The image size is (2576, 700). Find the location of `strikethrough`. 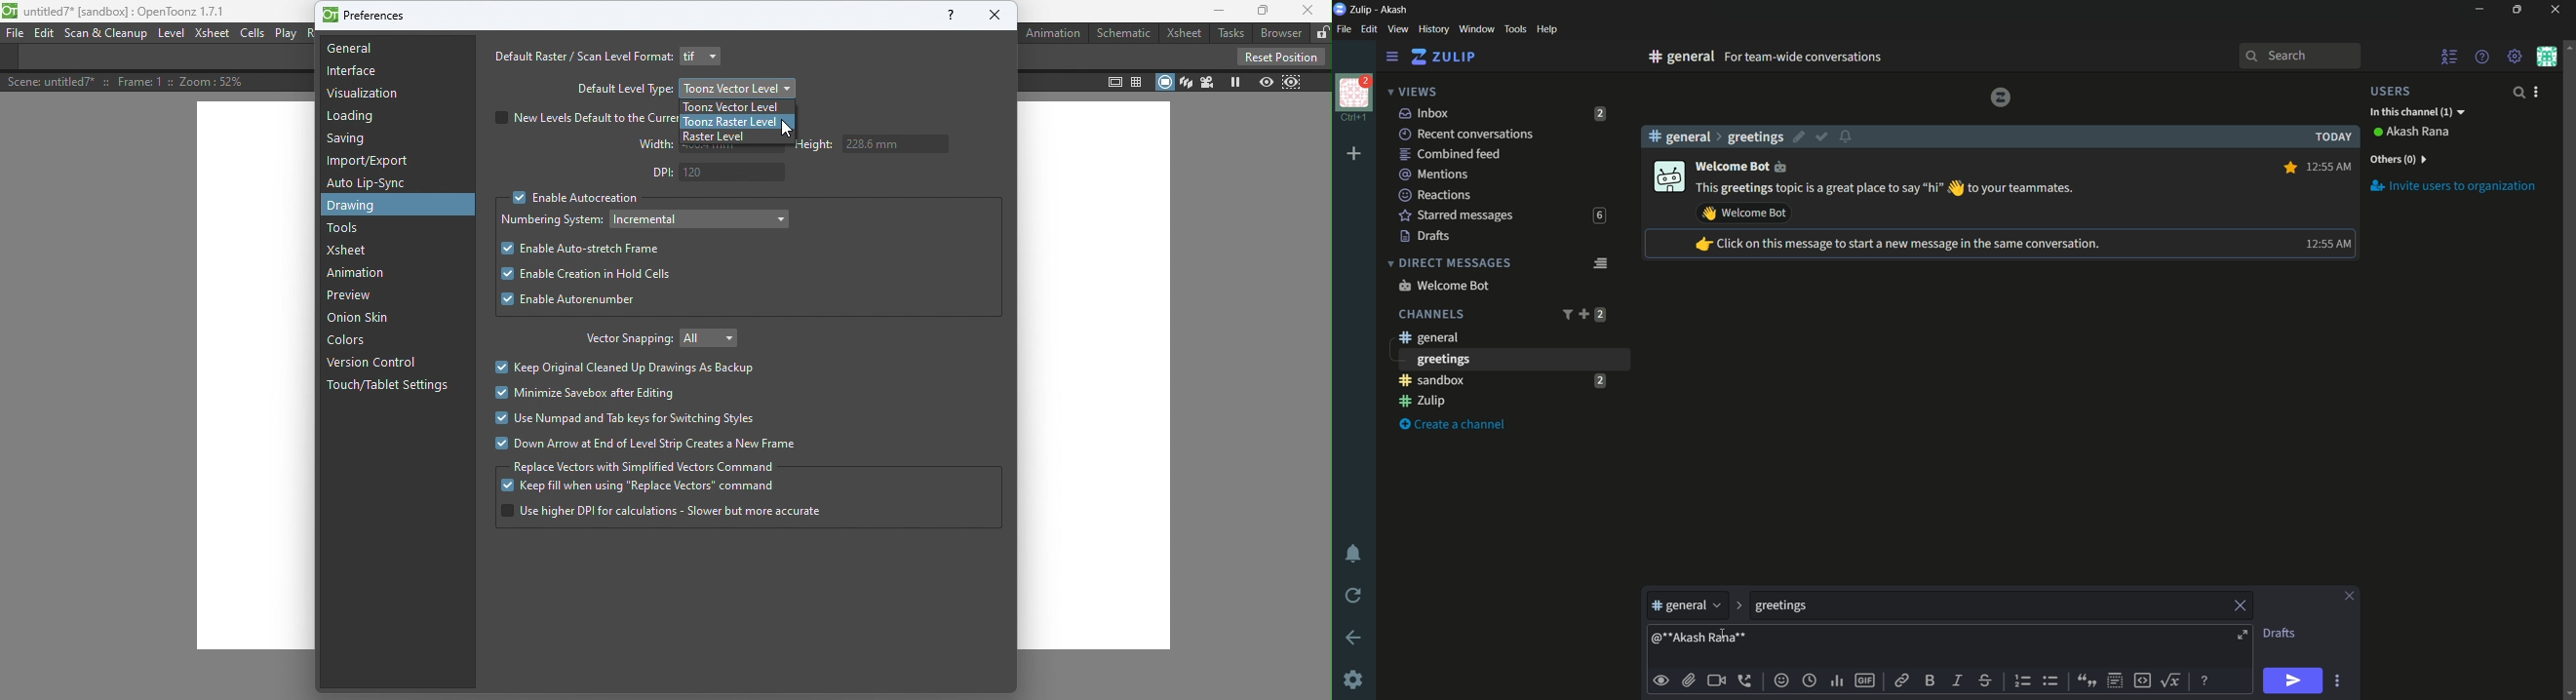

strikethrough is located at coordinates (1986, 682).